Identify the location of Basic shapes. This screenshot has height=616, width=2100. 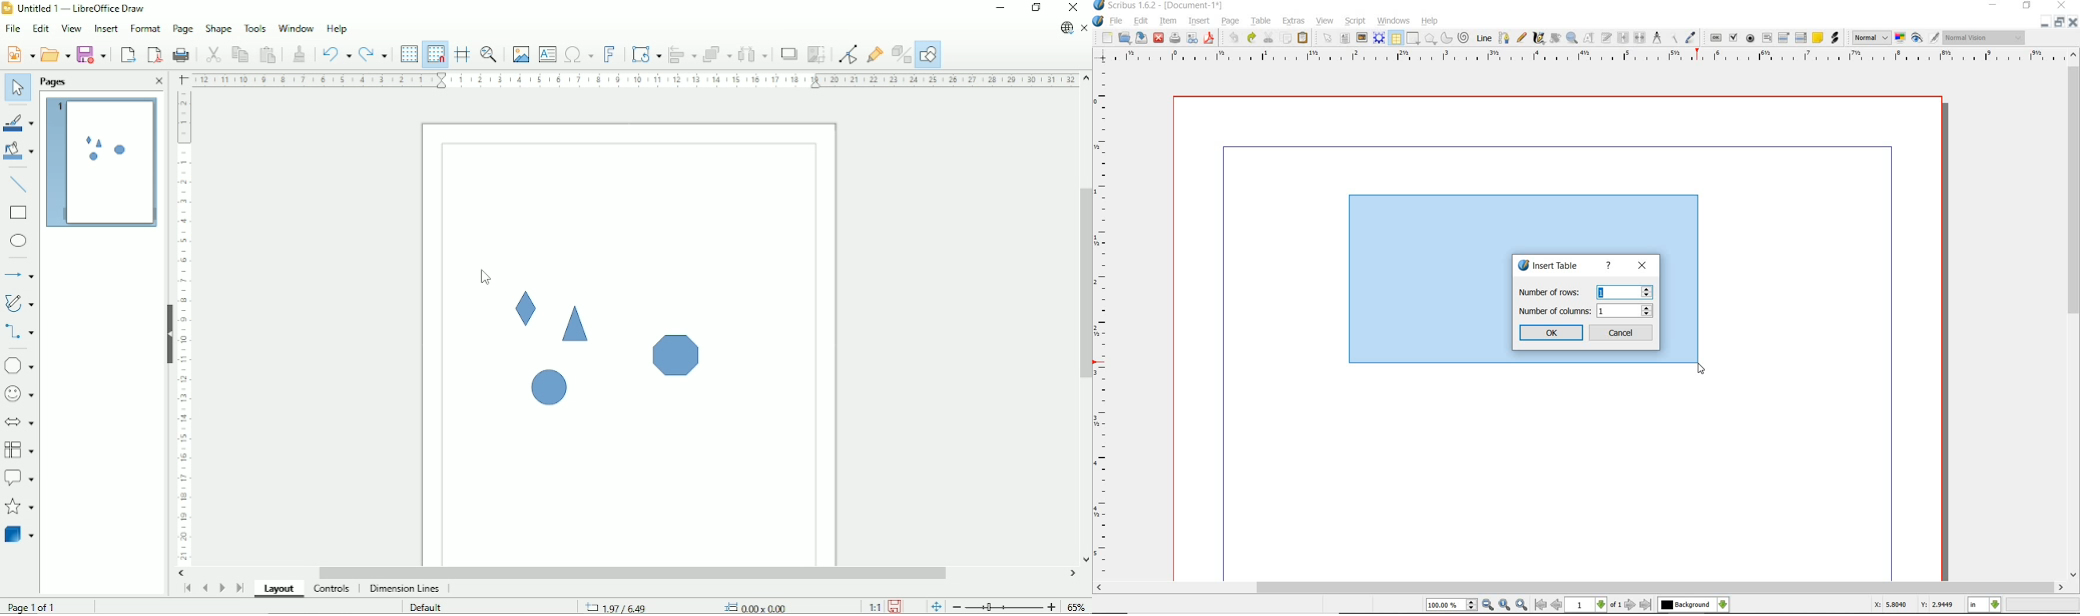
(22, 365).